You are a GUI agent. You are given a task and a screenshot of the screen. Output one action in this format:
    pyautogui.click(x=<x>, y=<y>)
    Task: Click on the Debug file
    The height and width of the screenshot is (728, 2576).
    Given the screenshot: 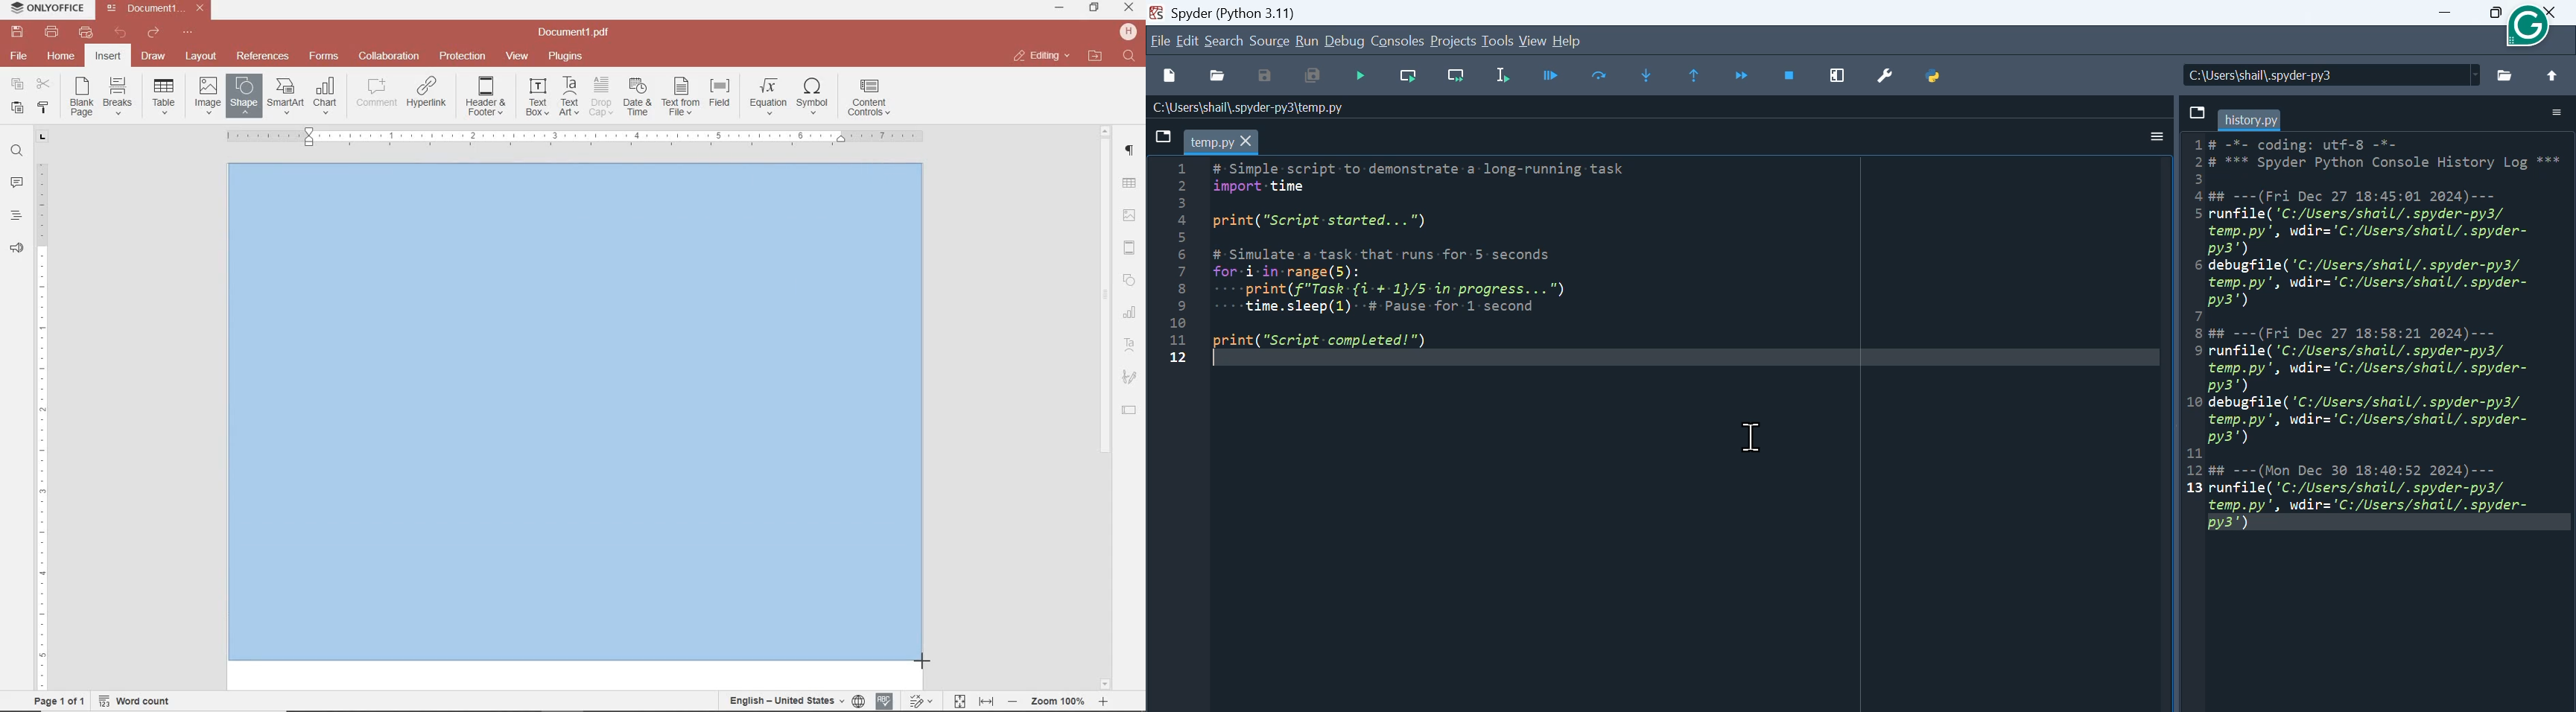 What is the action you would take?
    pyautogui.click(x=1361, y=74)
    